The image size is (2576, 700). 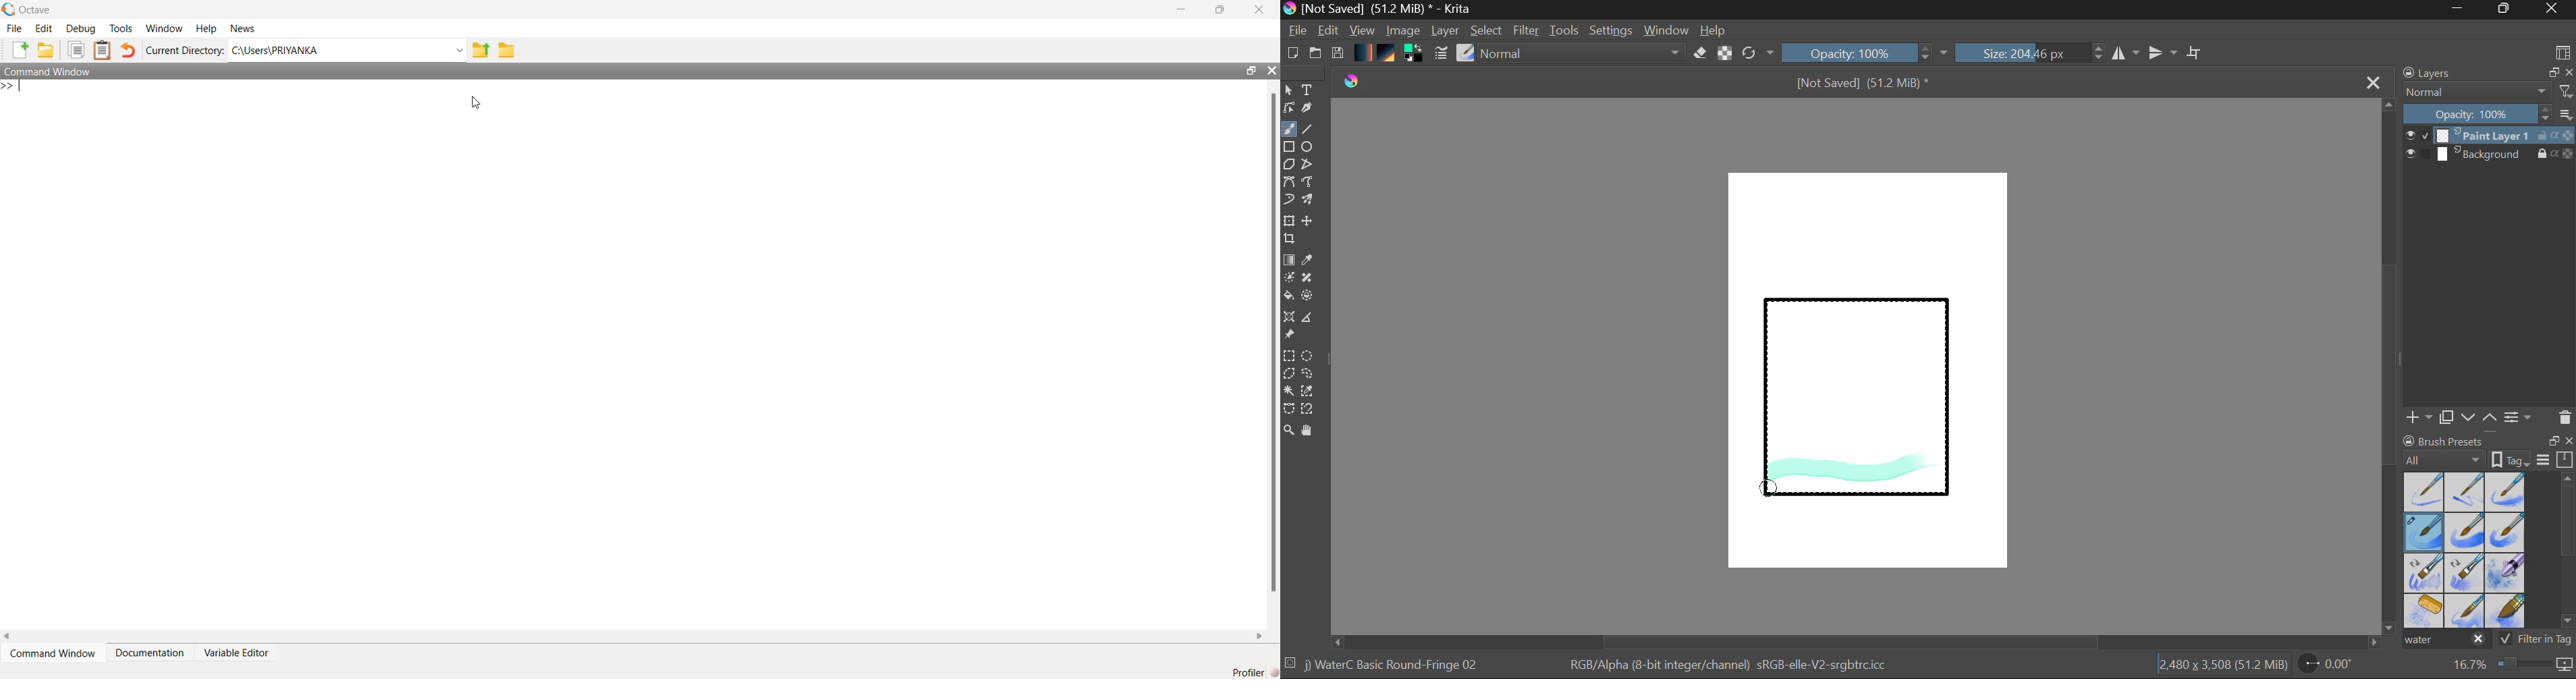 What do you see at coordinates (1308, 130) in the screenshot?
I see `Line` at bounding box center [1308, 130].